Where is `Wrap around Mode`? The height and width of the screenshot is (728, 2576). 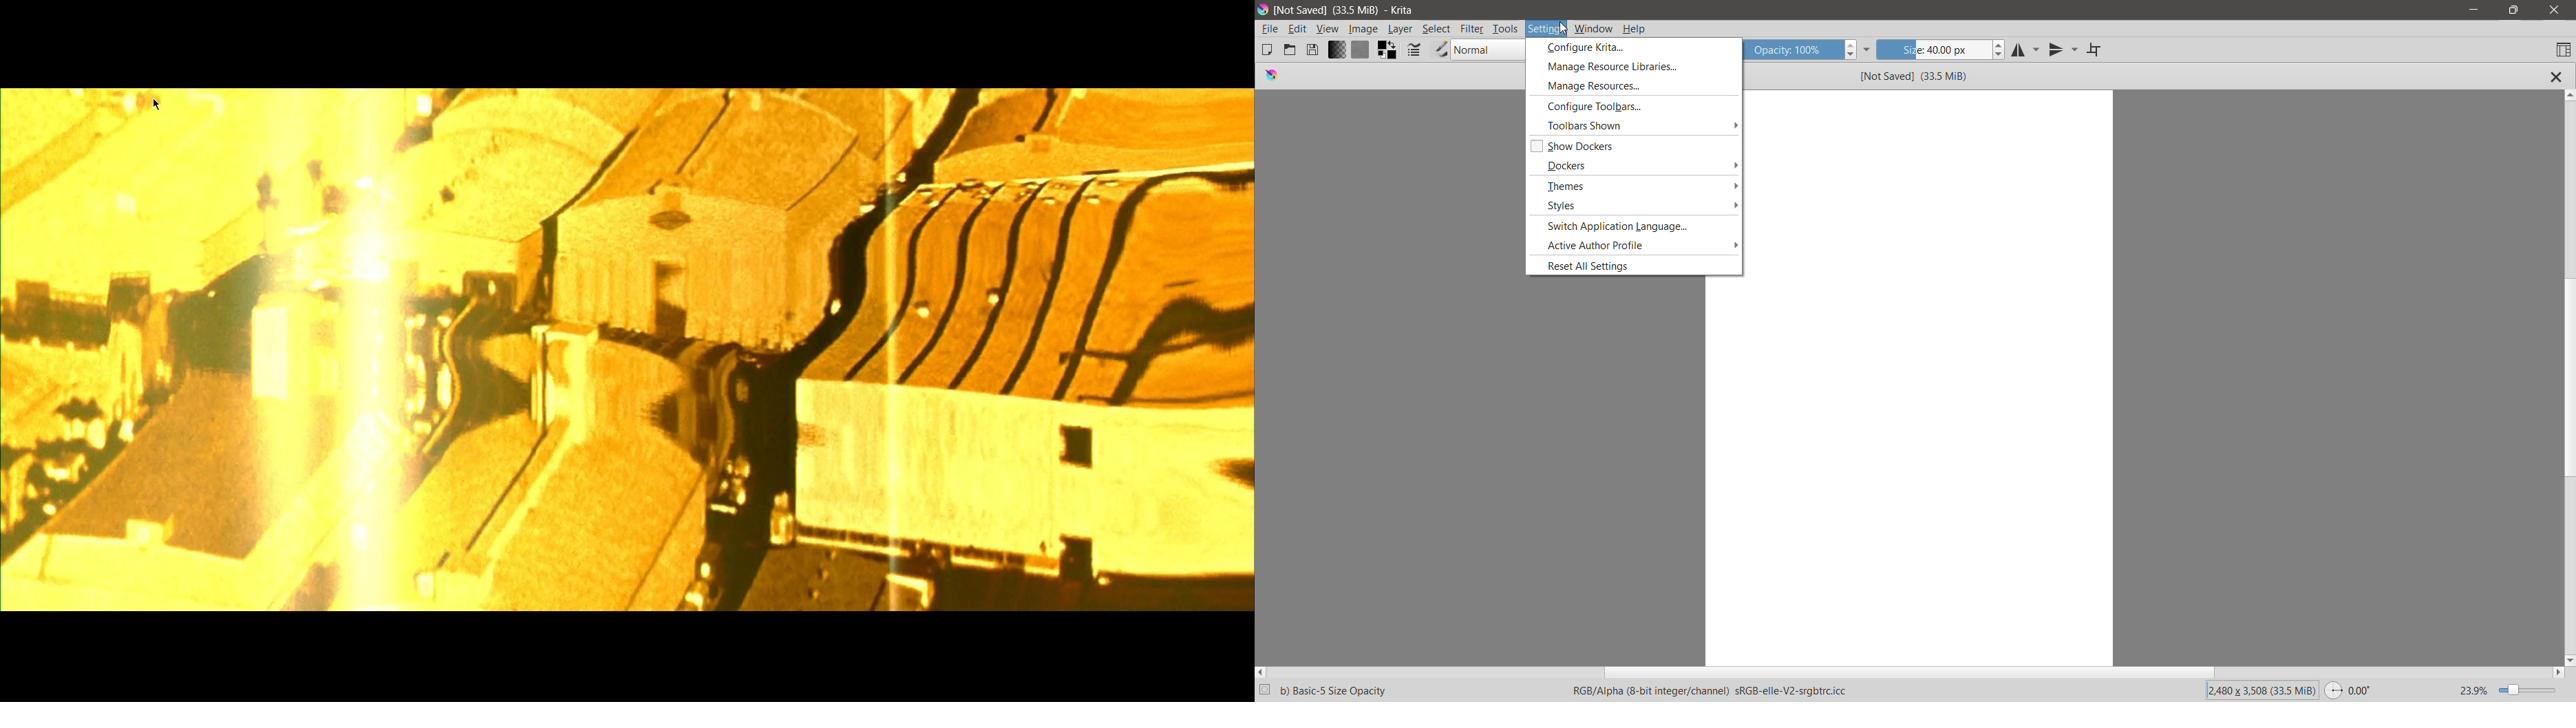 Wrap around Mode is located at coordinates (2096, 50).